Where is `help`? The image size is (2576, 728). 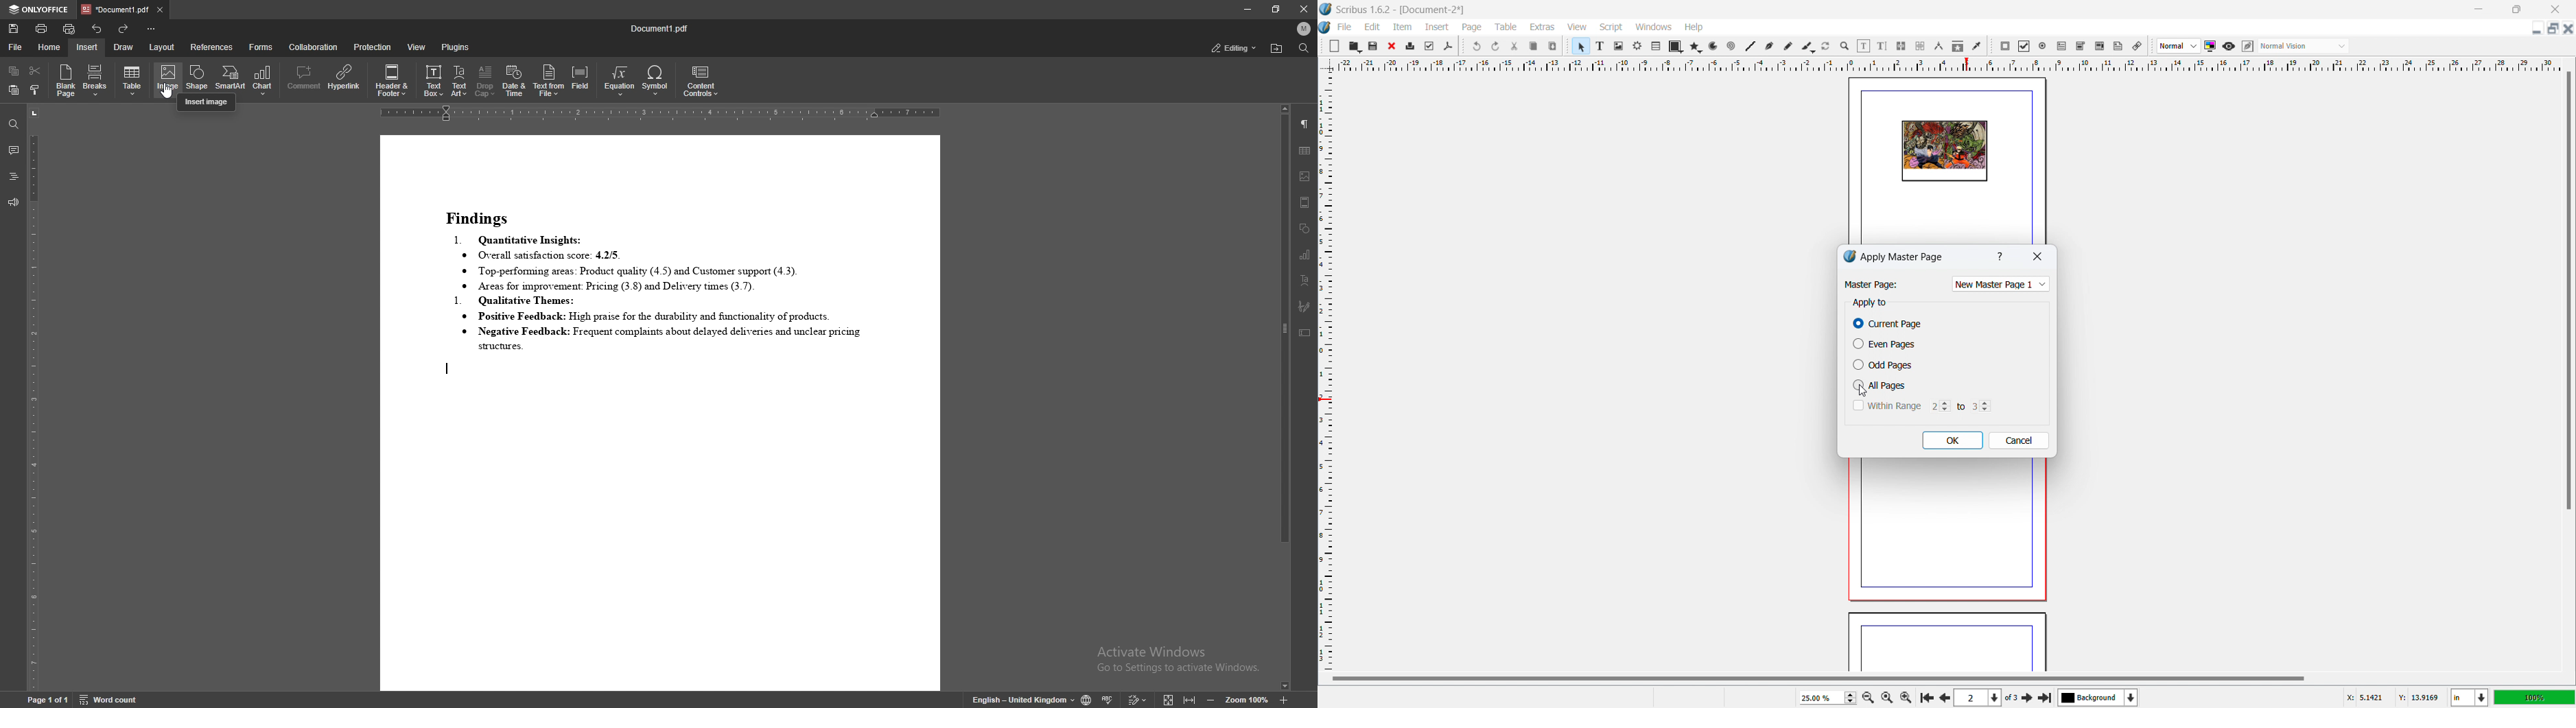 help is located at coordinates (2001, 257).